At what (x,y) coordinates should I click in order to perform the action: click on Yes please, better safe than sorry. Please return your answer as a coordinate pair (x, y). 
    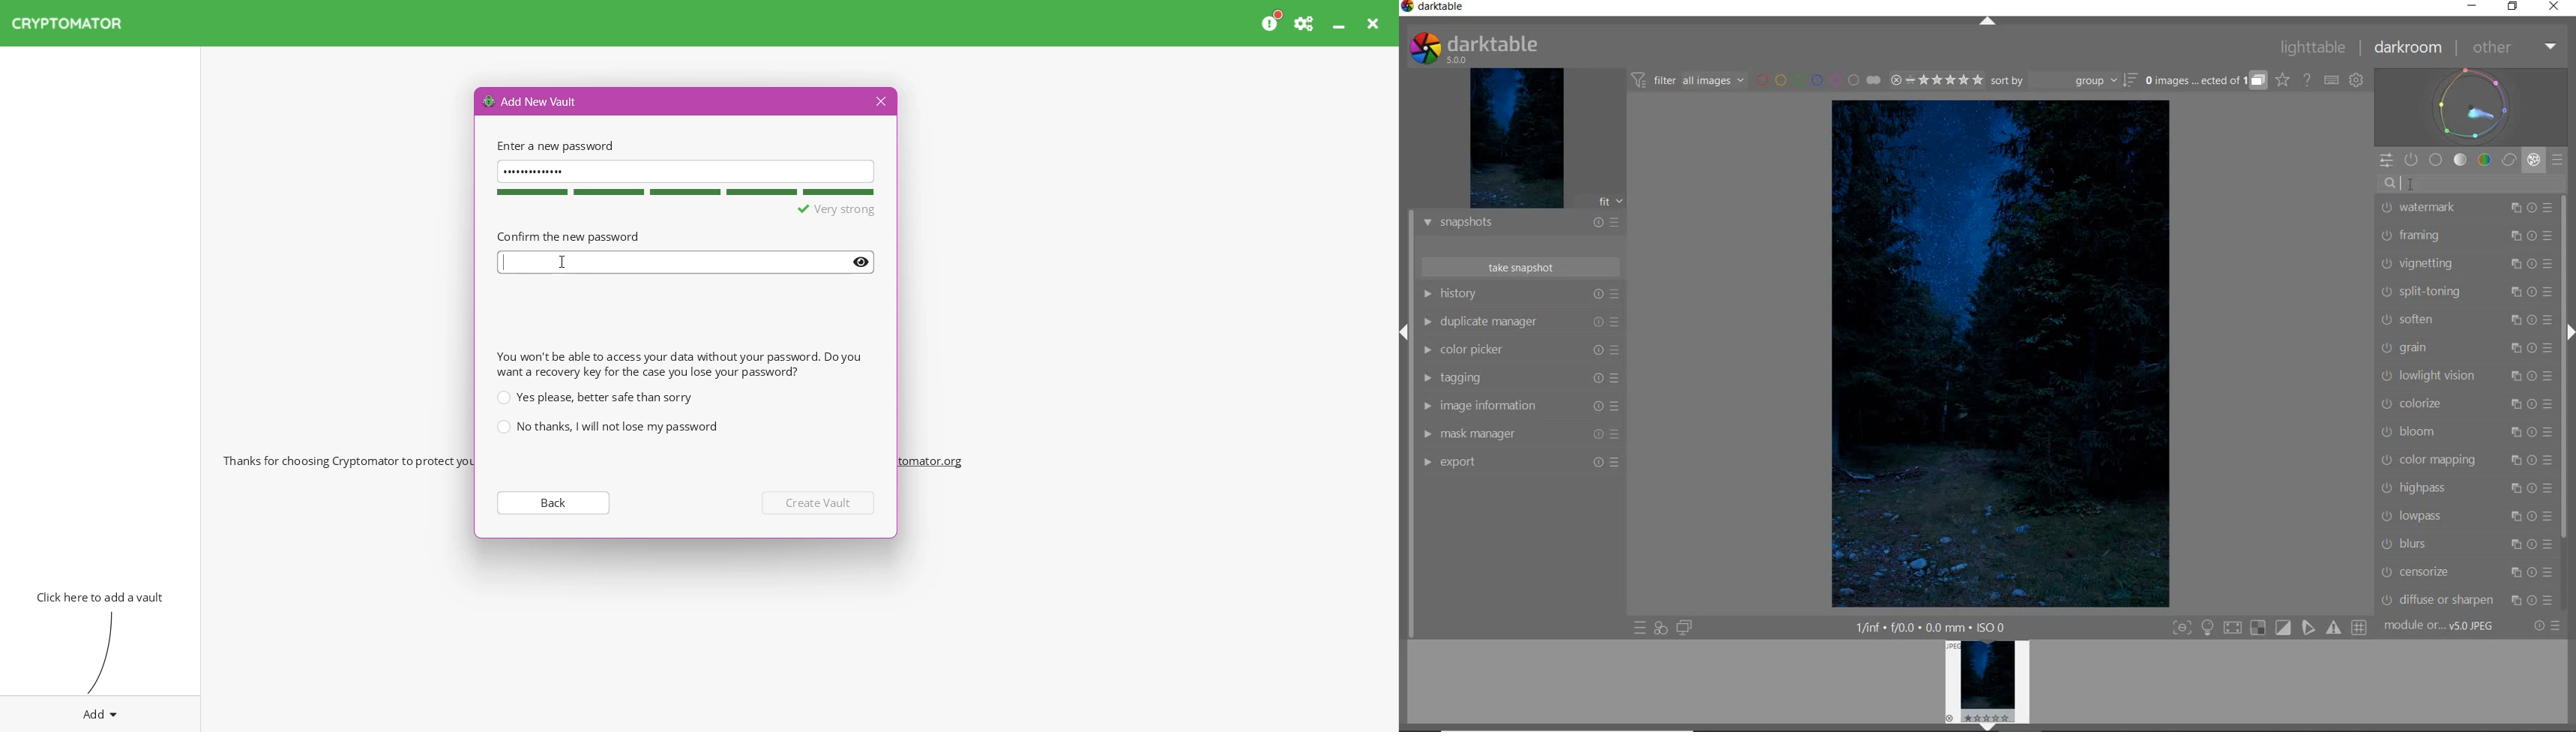
    Looking at the image, I should click on (594, 397).